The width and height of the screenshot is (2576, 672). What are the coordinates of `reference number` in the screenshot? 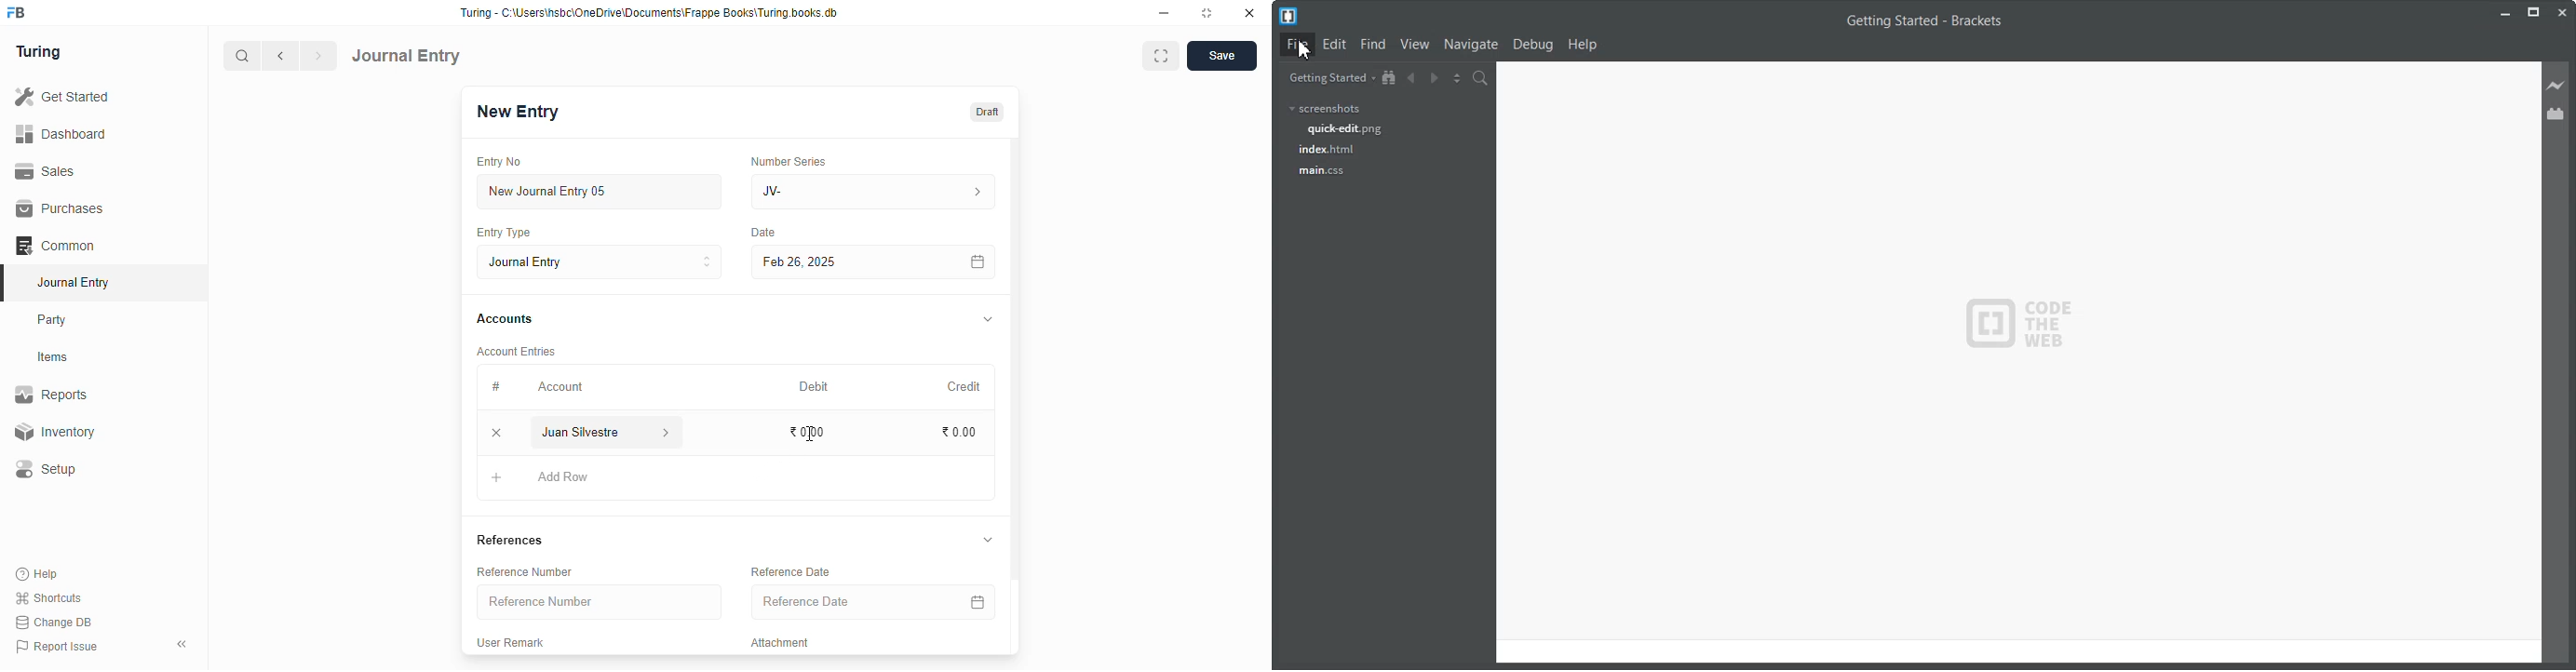 It's located at (600, 602).